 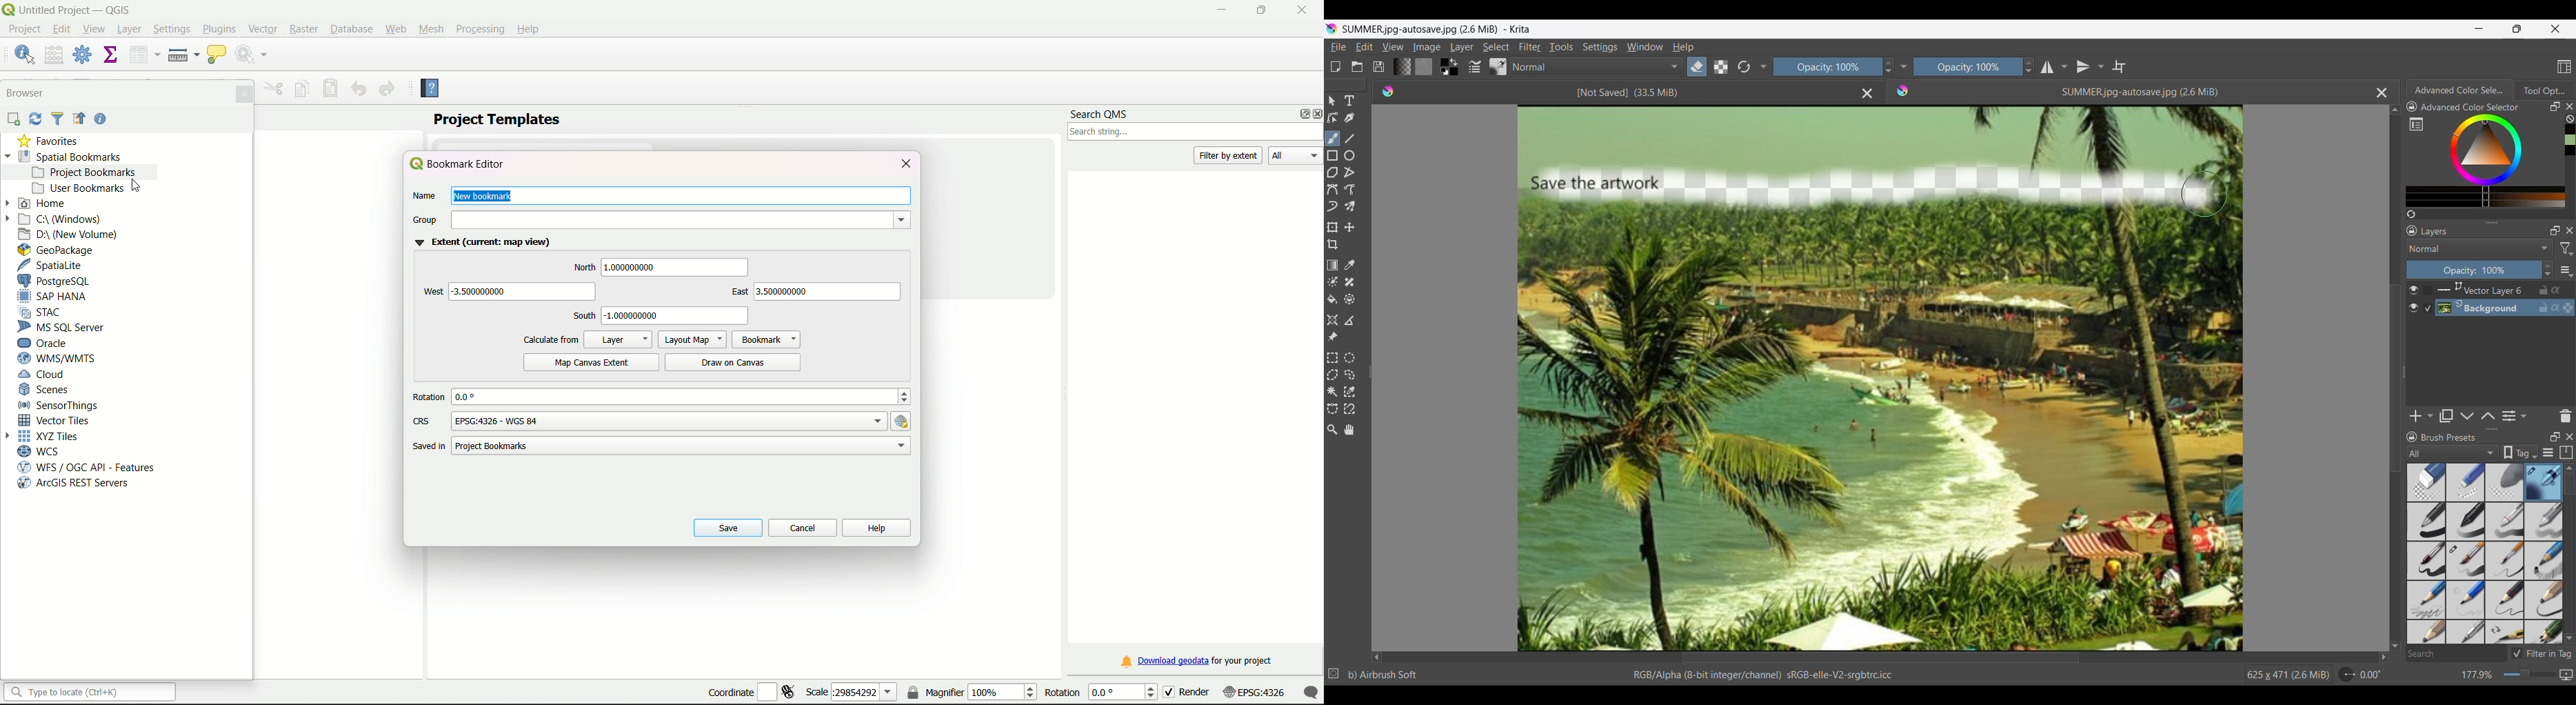 What do you see at coordinates (130, 30) in the screenshot?
I see `Layer` at bounding box center [130, 30].